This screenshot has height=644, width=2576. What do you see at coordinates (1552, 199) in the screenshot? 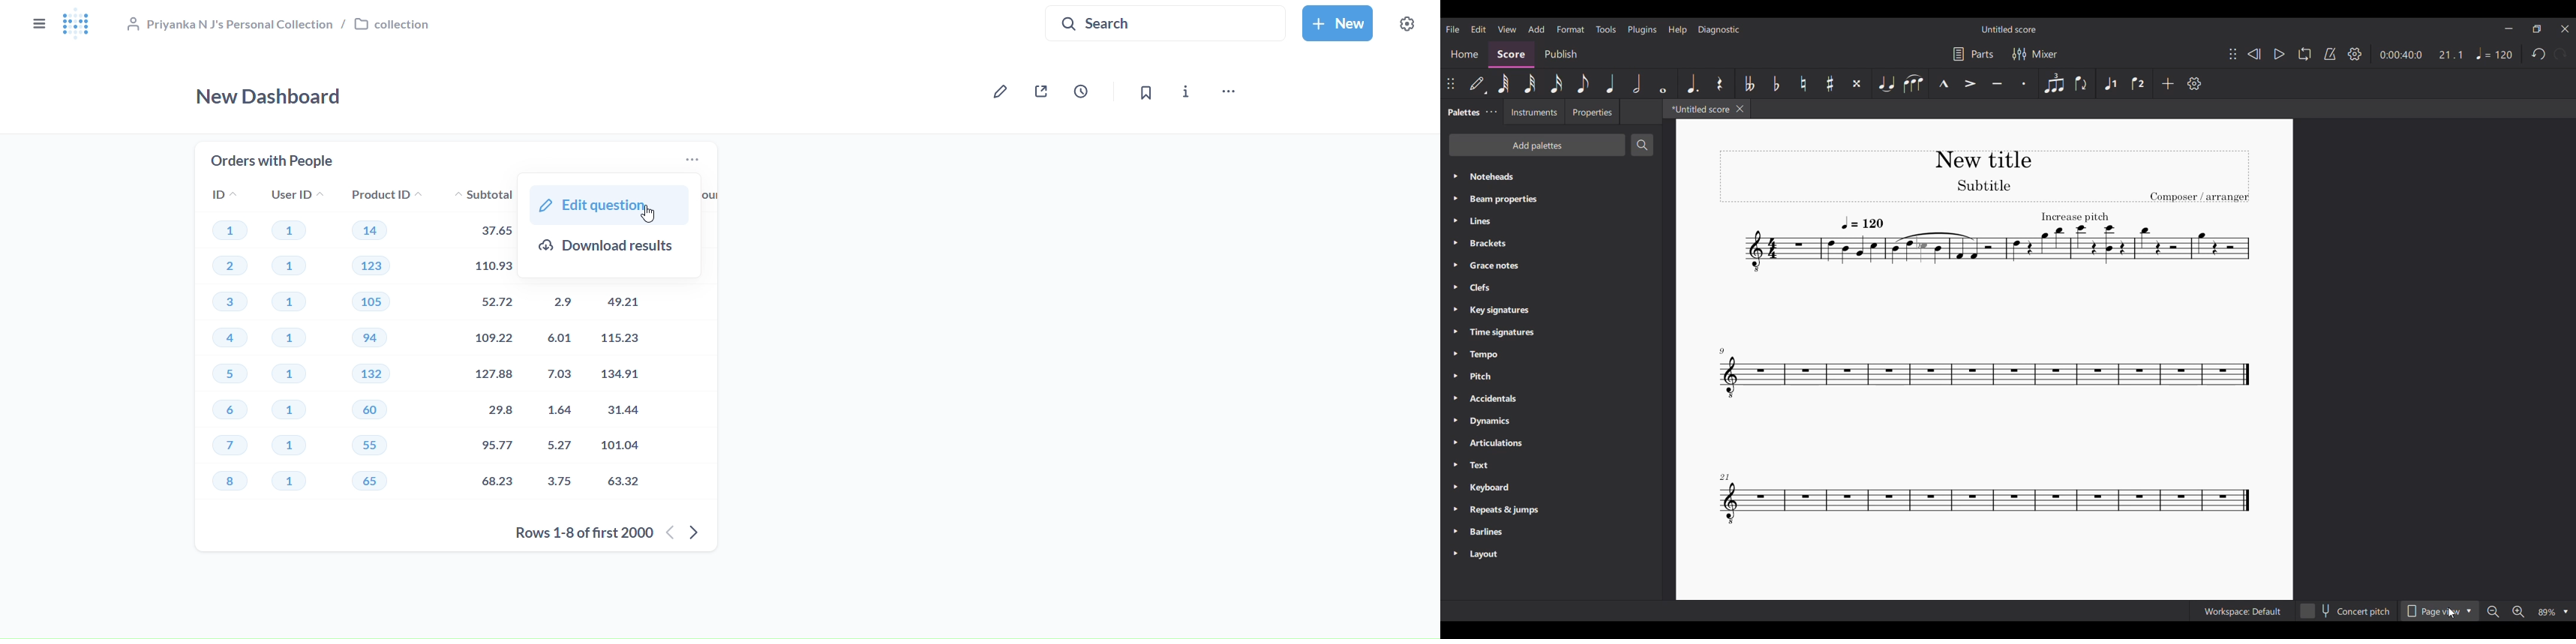
I see `Beam properties` at bounding box center [1552, 199].